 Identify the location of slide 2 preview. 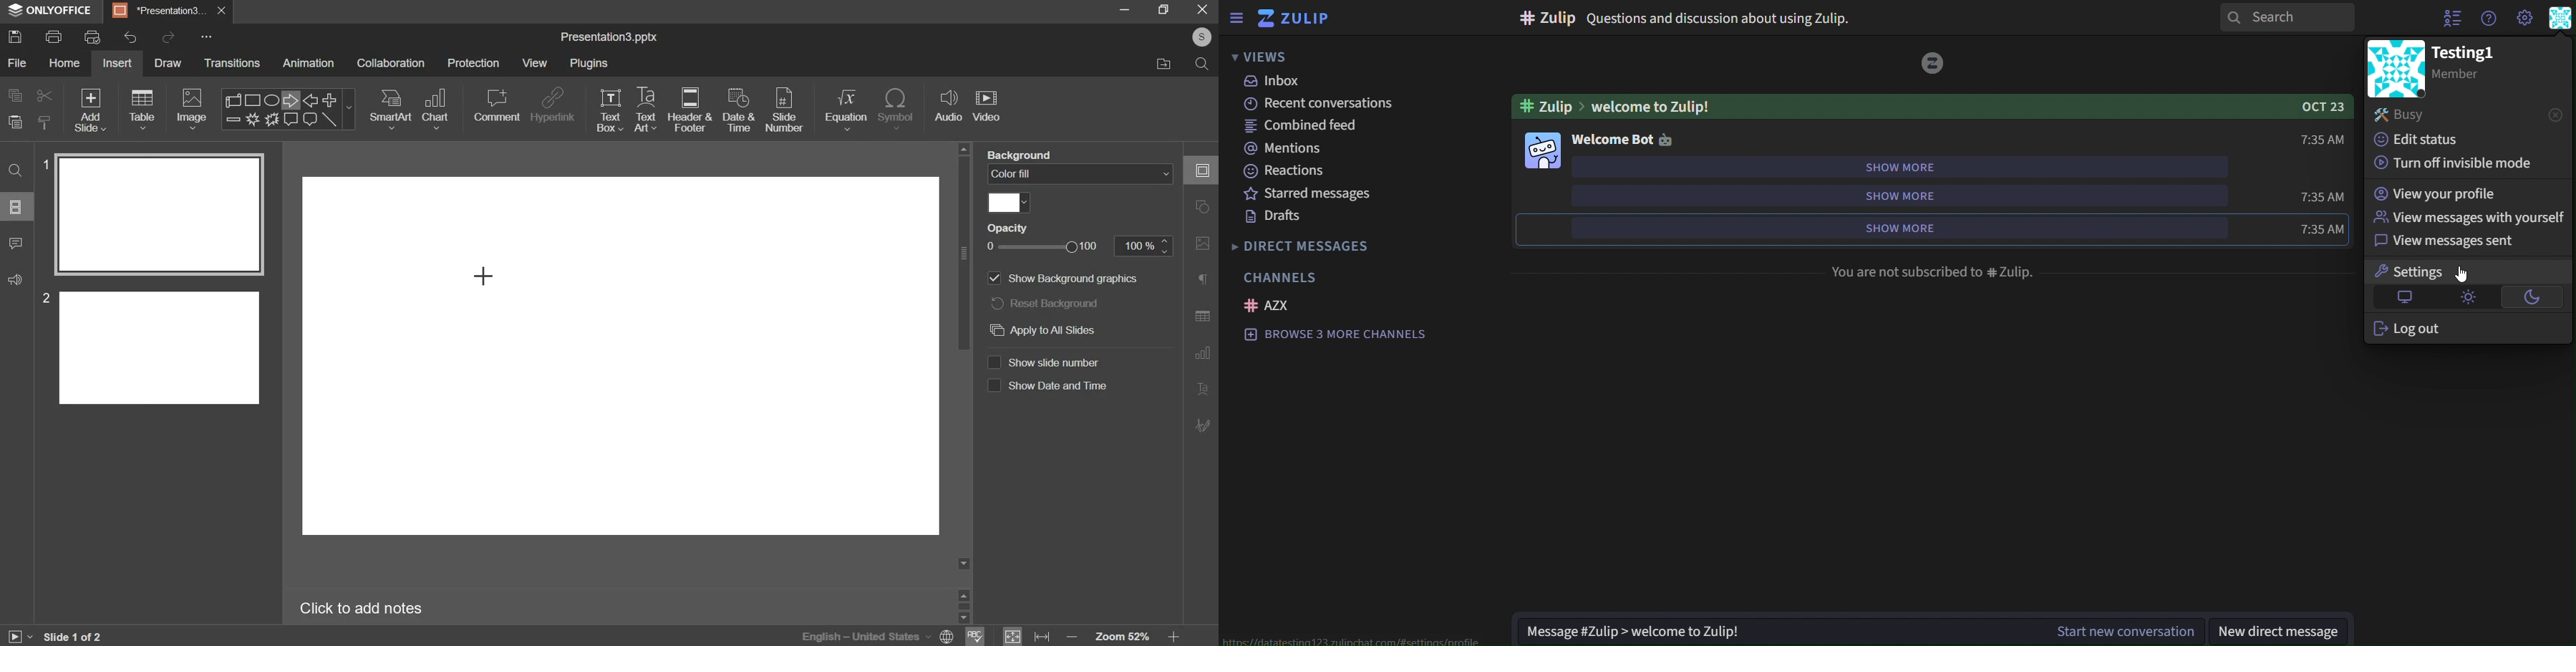
(160, 346).